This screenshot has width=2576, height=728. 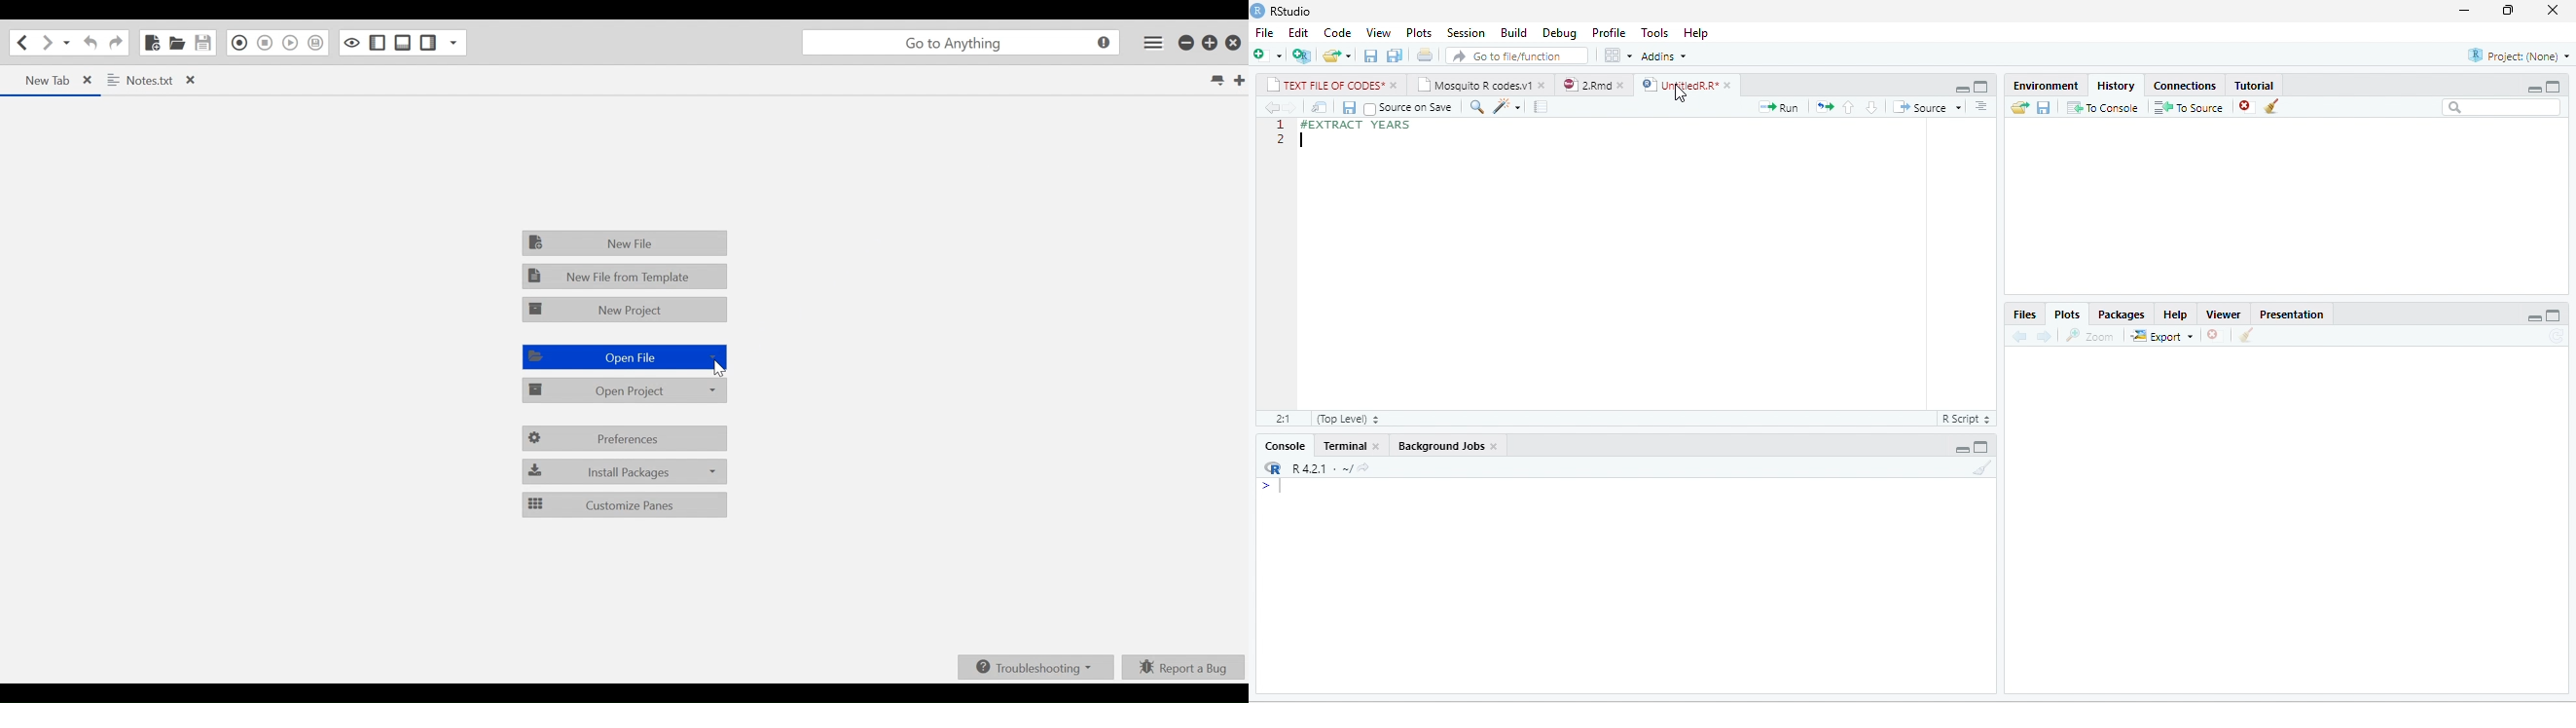 I want to click on Environment, so click(x=2047, y=86).